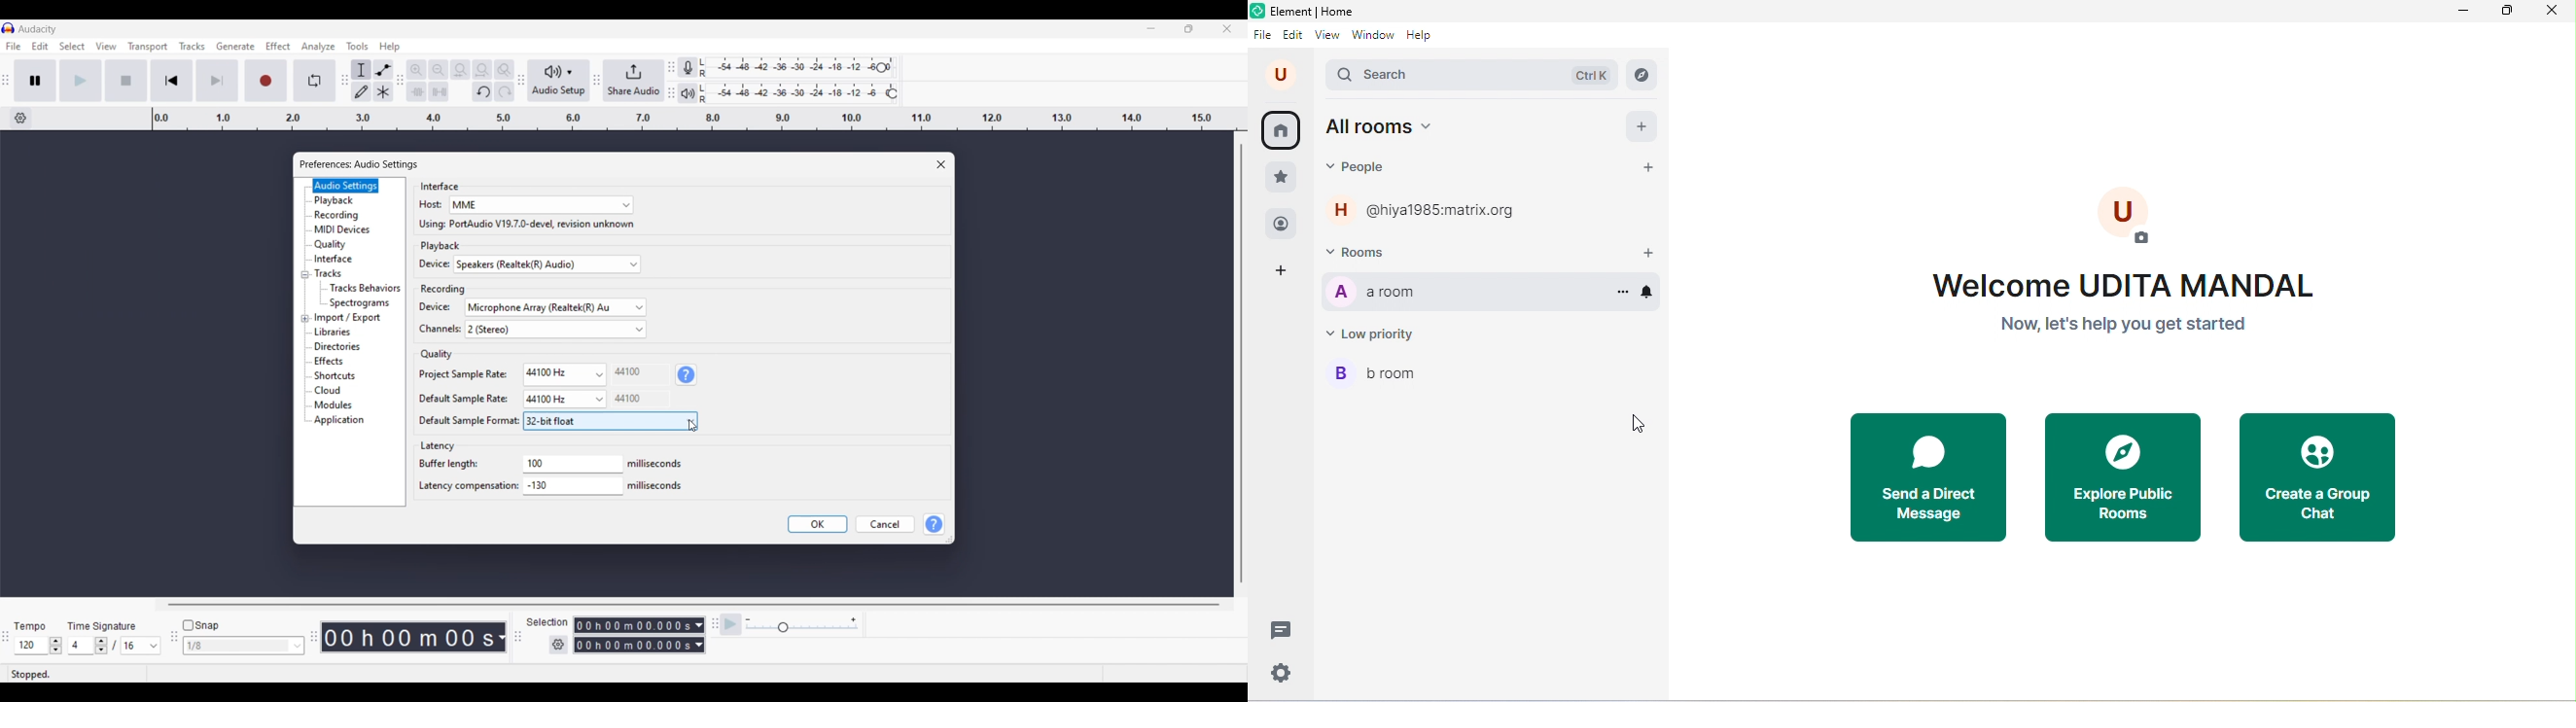 Image resolution: width=2576 pixels, height=728 pixels. Describe the element at coordinates (279, 46) in the screenshot. I see `Effect menu` at that location.